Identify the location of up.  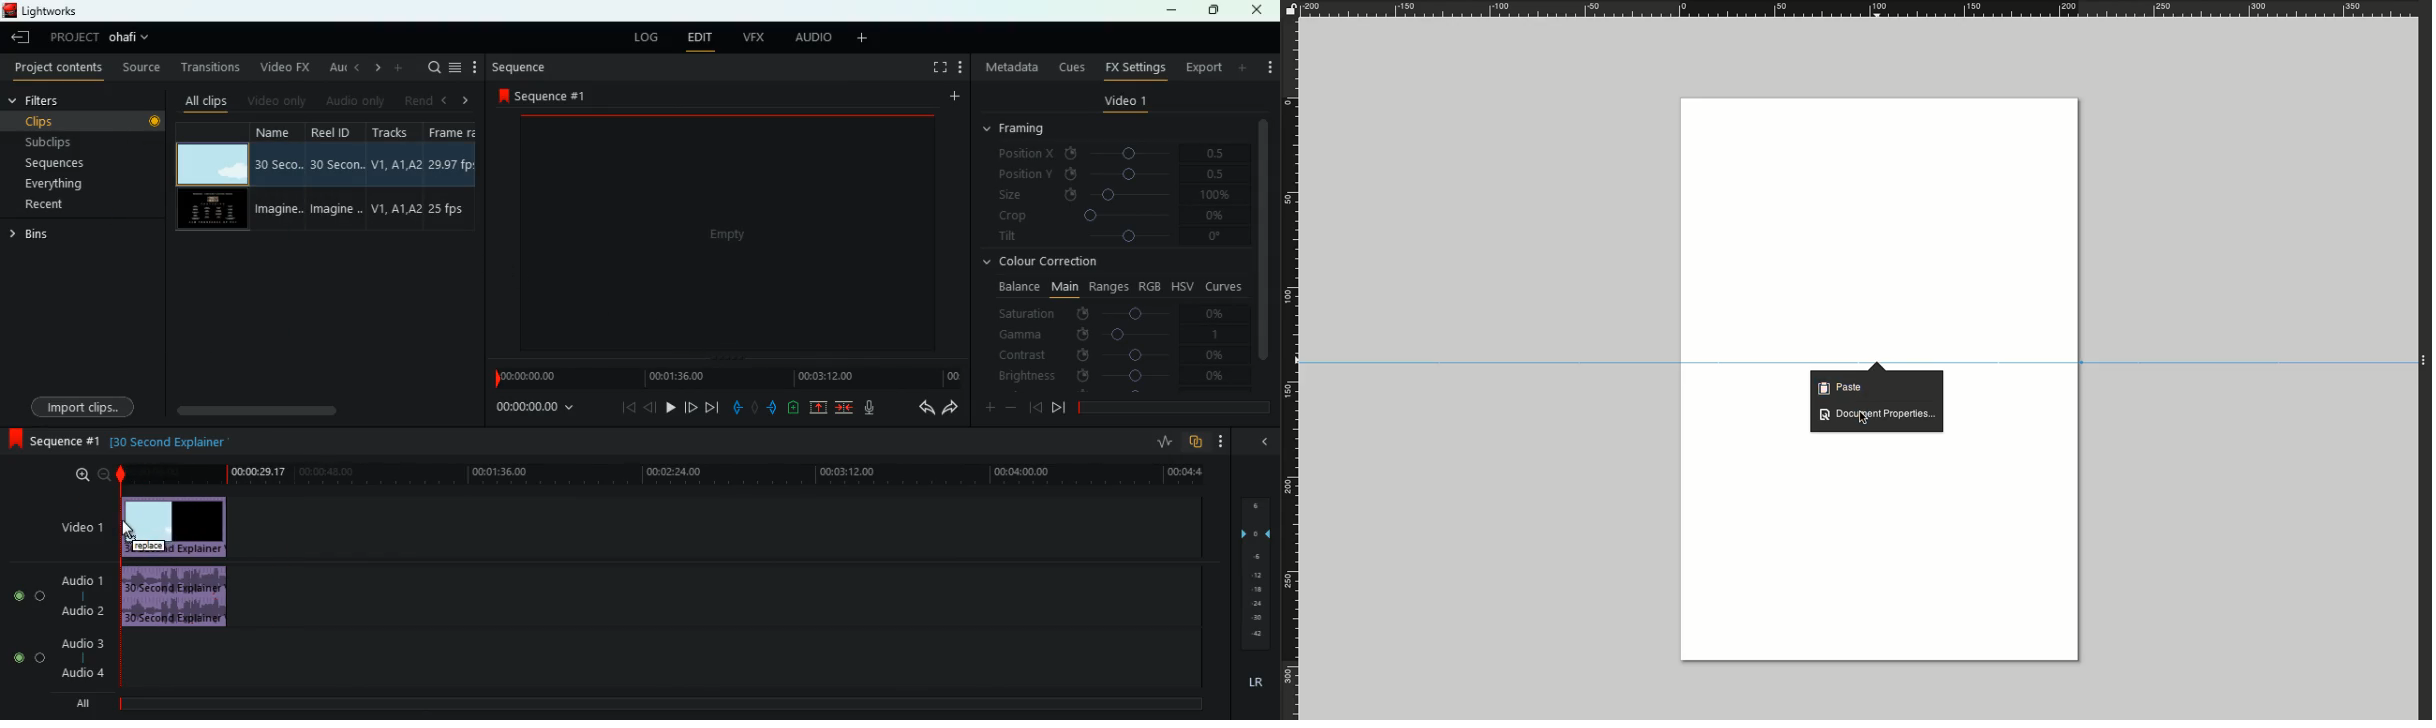
(819, 409).